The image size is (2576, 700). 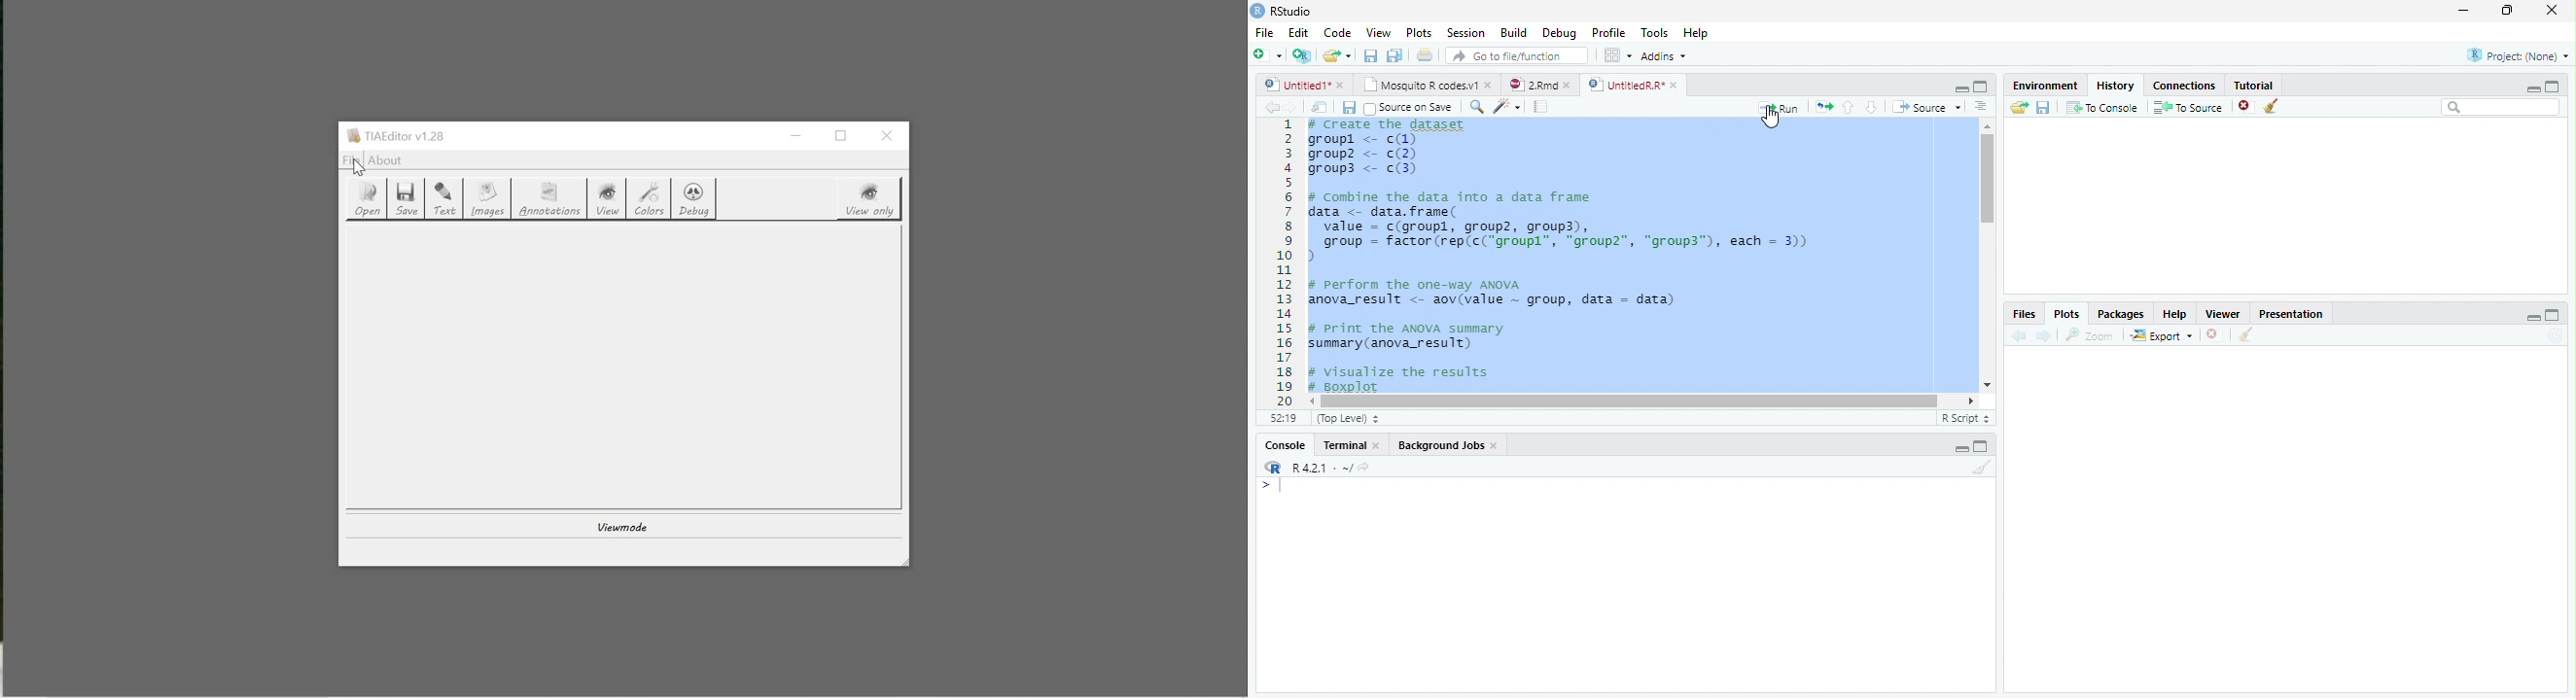 What do you see at coordinates (1281, 418) in the screenshot?
I see `1:1` at bounding box center [1281, 418].